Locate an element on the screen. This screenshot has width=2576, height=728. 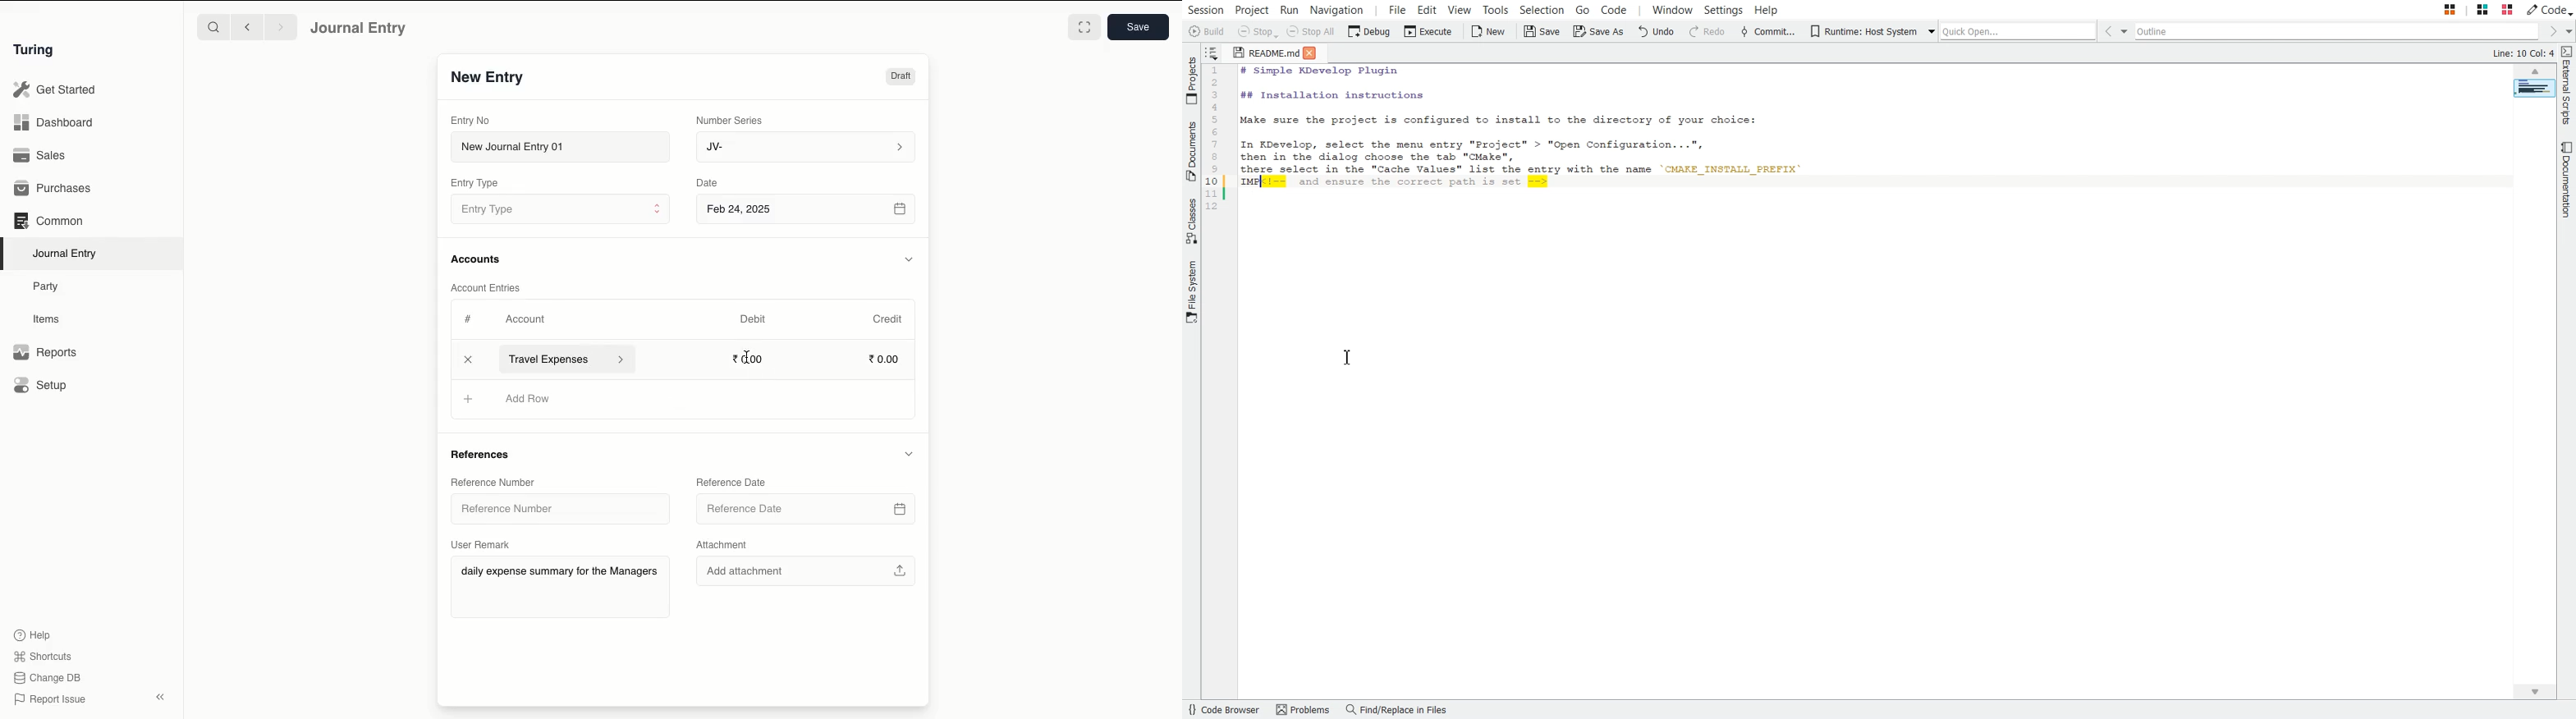
Entry Type is located at coordinates (560, 208).